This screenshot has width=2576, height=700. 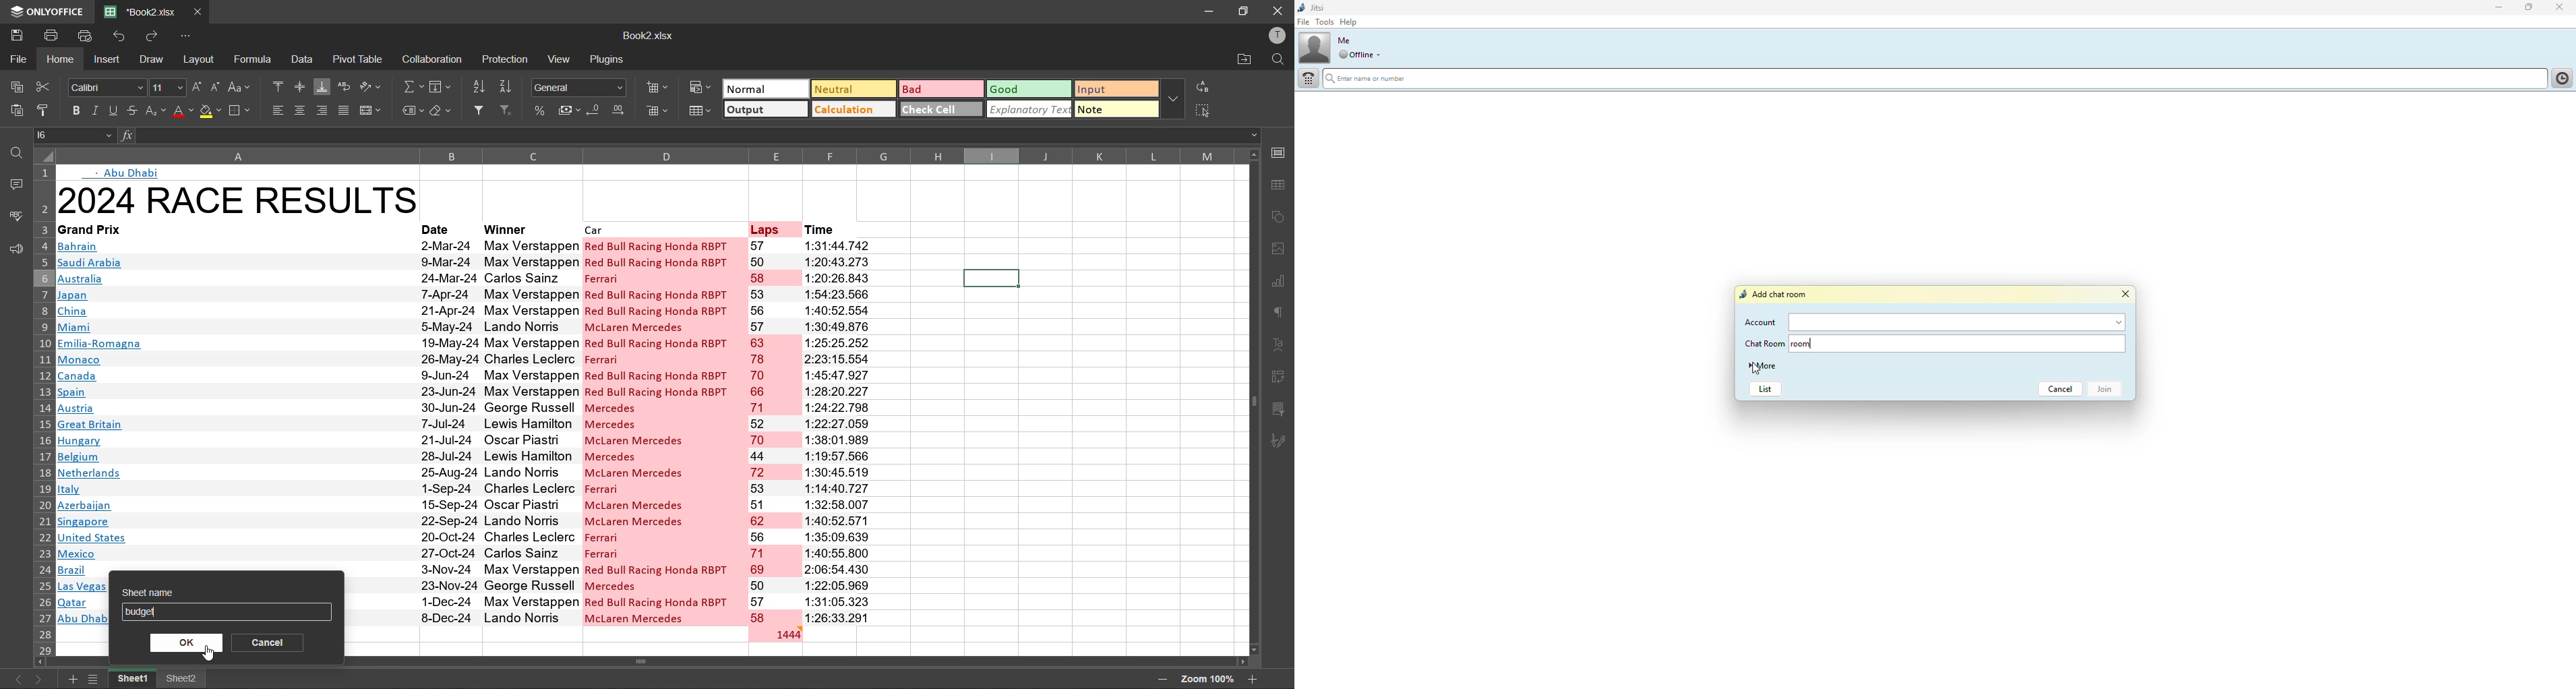 What do you see at coordinates (270, 642) in the screenshot?
I see `cancel` at bounding box center [270, 642].